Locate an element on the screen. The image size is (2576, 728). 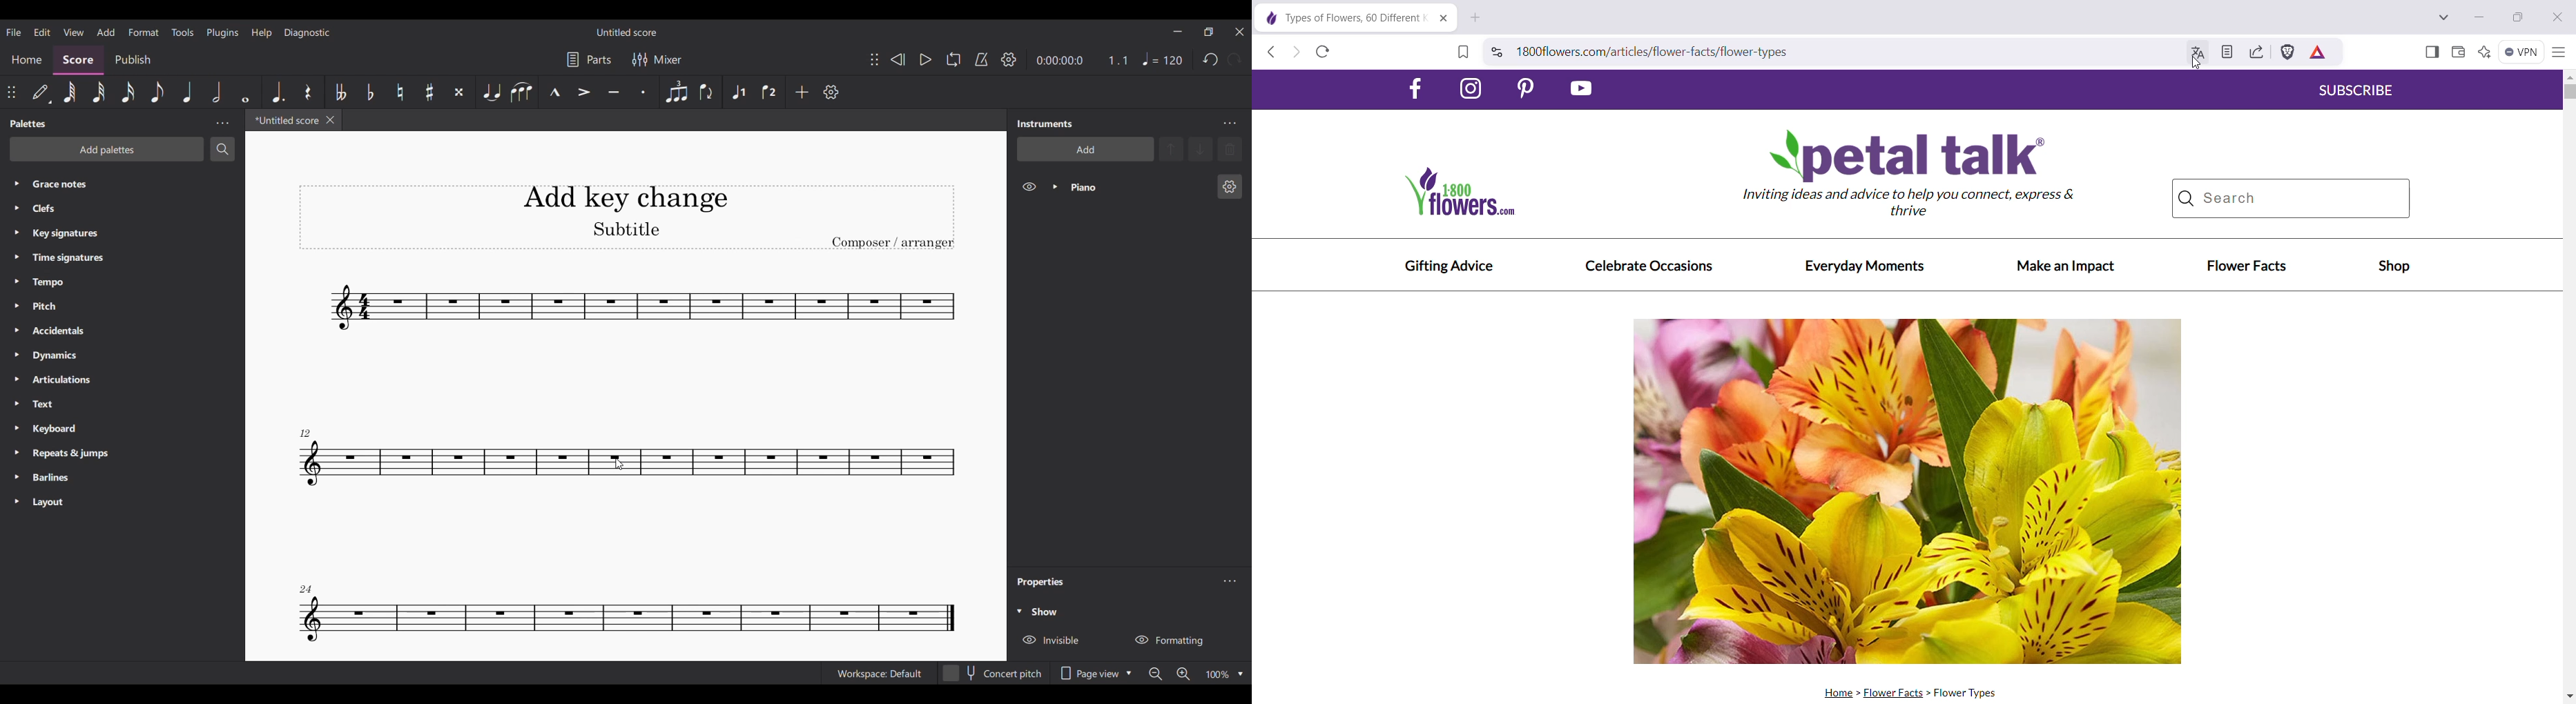
Current instrument is located at coordinates (1137, 186).